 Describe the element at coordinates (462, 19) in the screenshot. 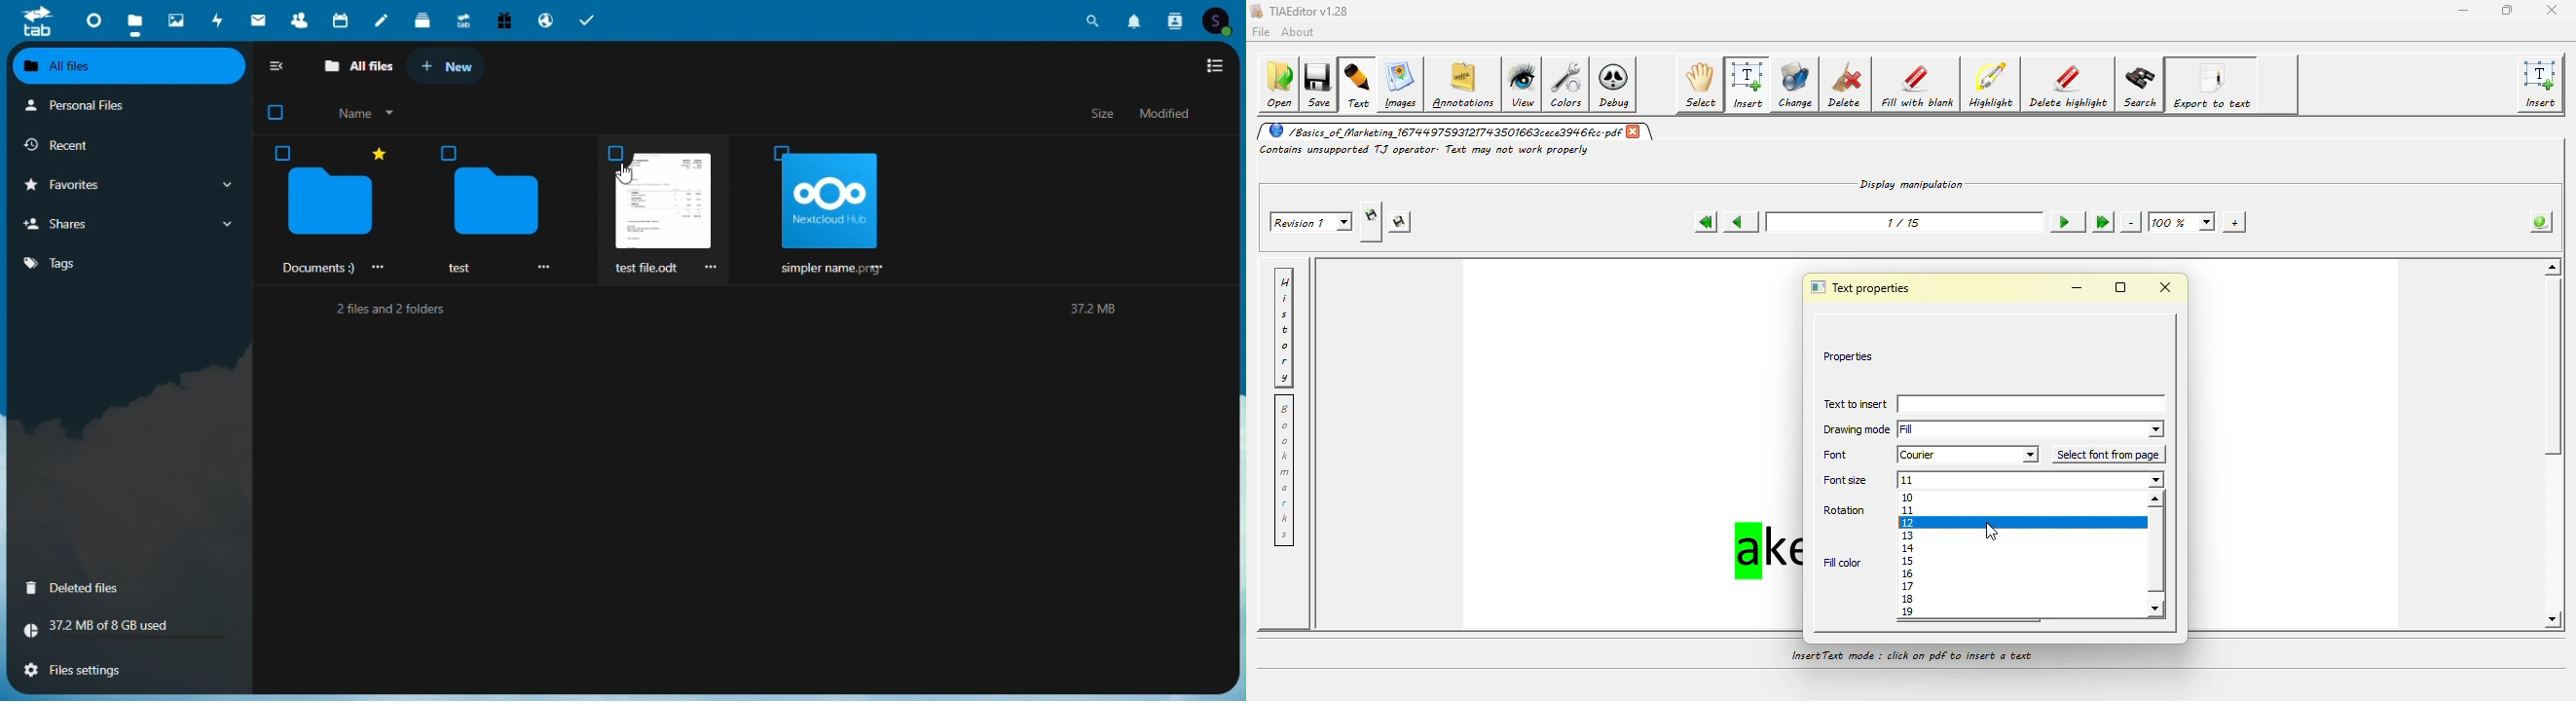

I see `Upgrade` at that location.